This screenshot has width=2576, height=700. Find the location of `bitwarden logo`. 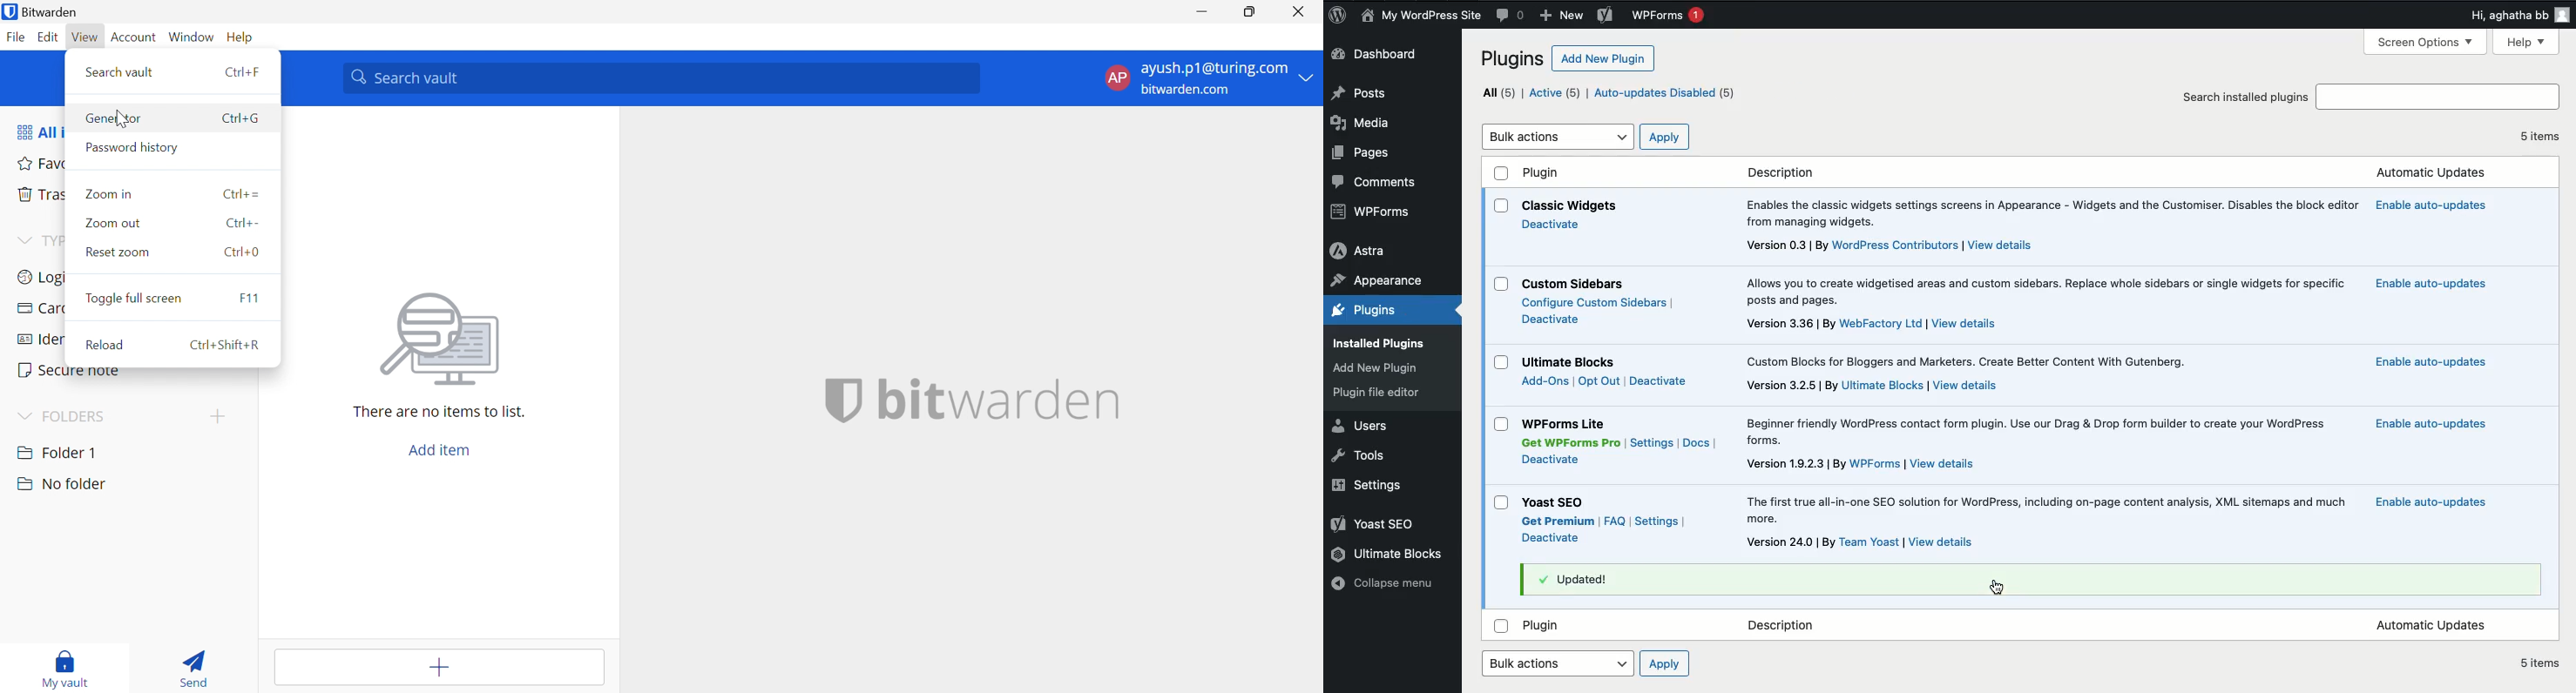

bitwarden logo is located at coordinates (842, 403).